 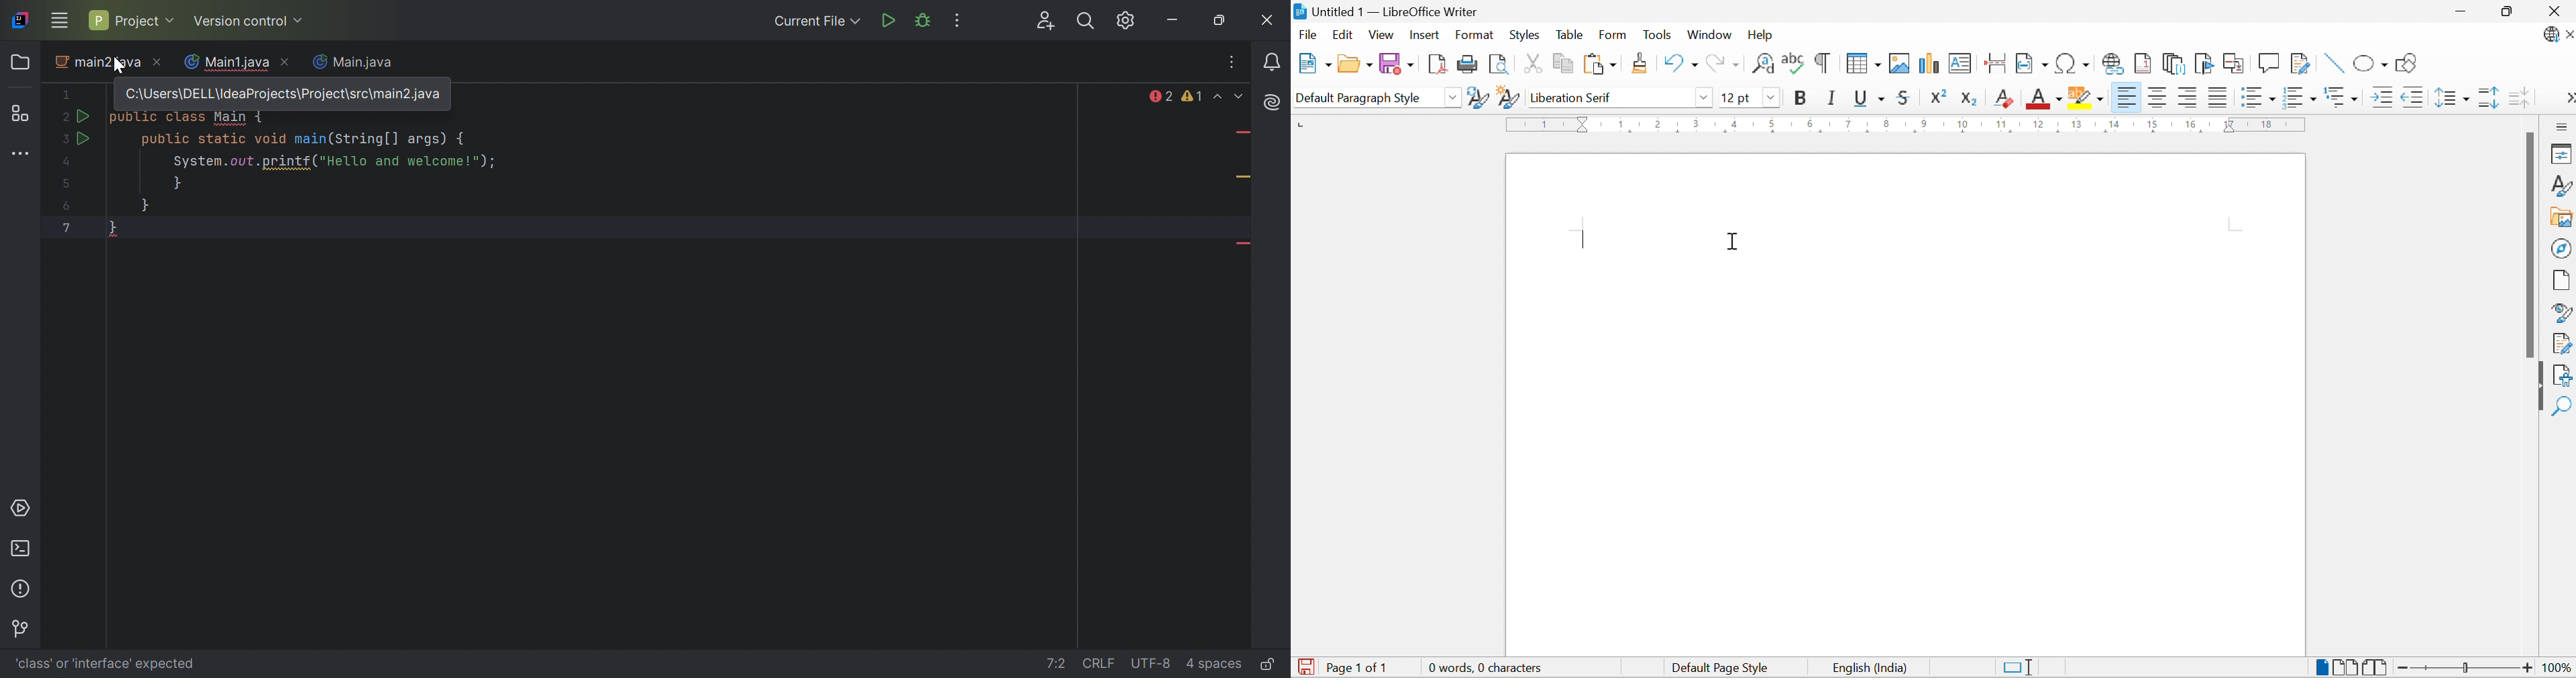 I want to click on Italic, so click(x=1833, y=97).